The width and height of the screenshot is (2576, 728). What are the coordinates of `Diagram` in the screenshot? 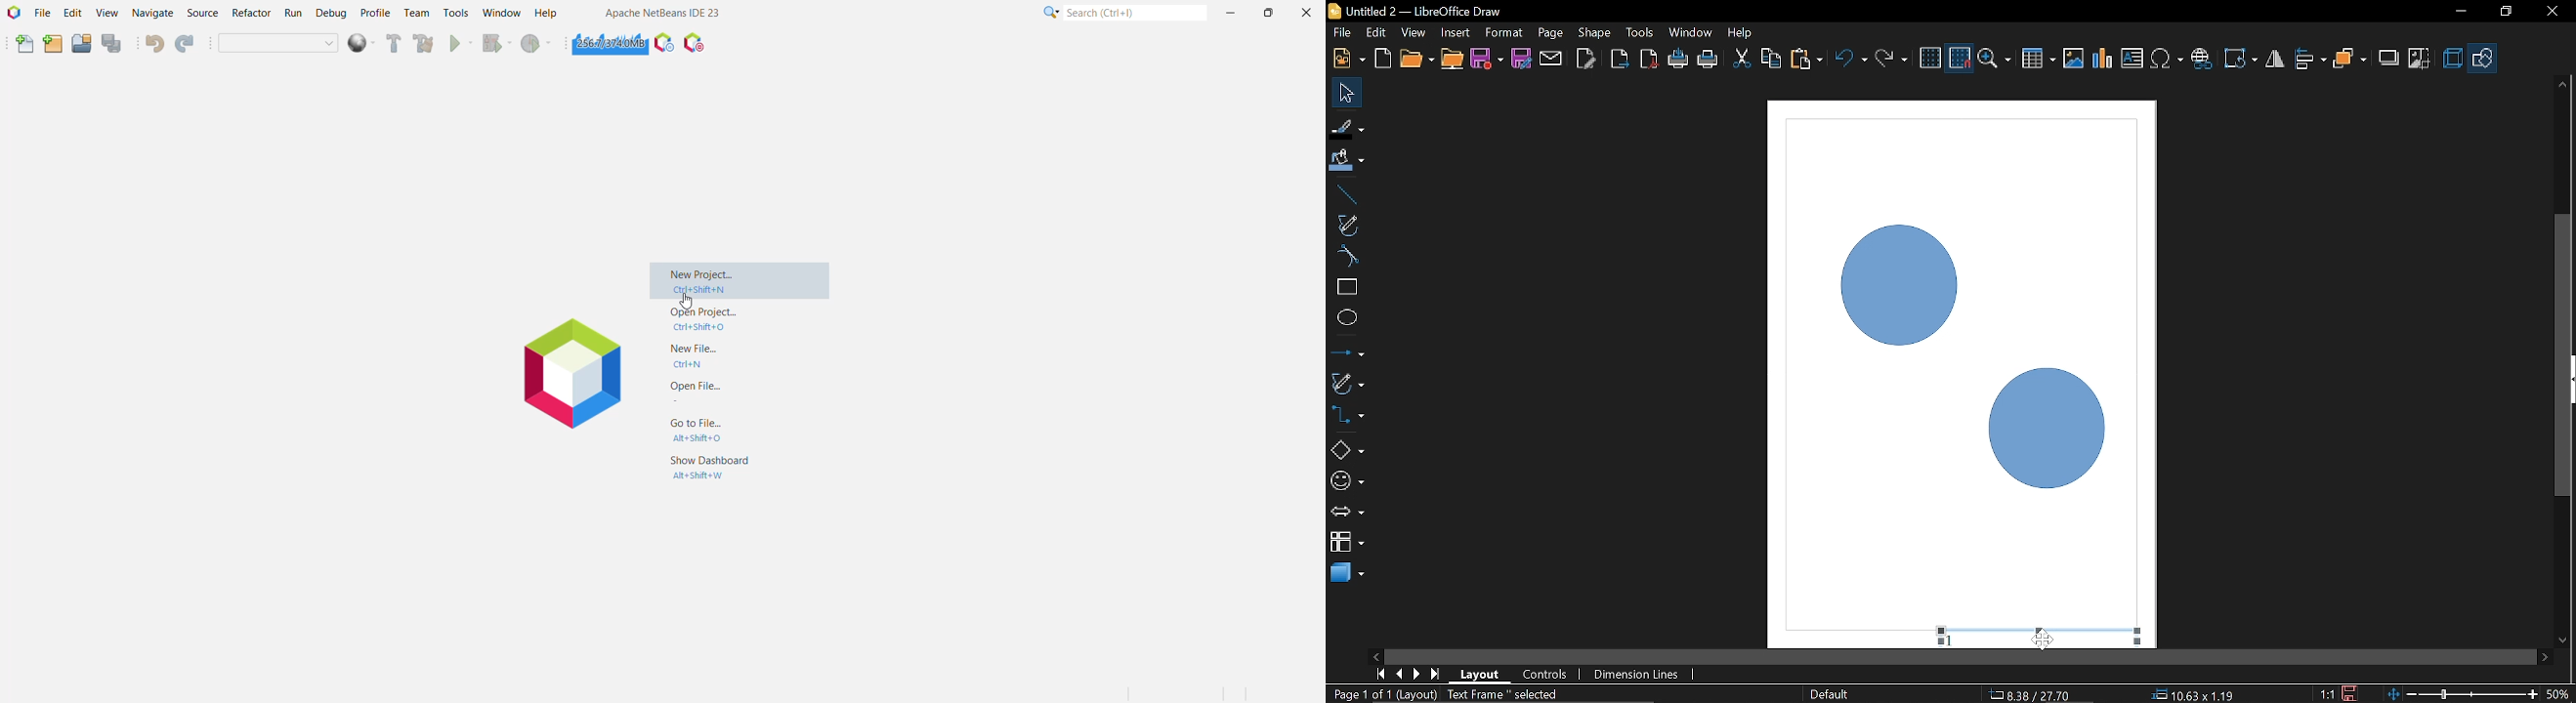 It's located at (2103, 59).